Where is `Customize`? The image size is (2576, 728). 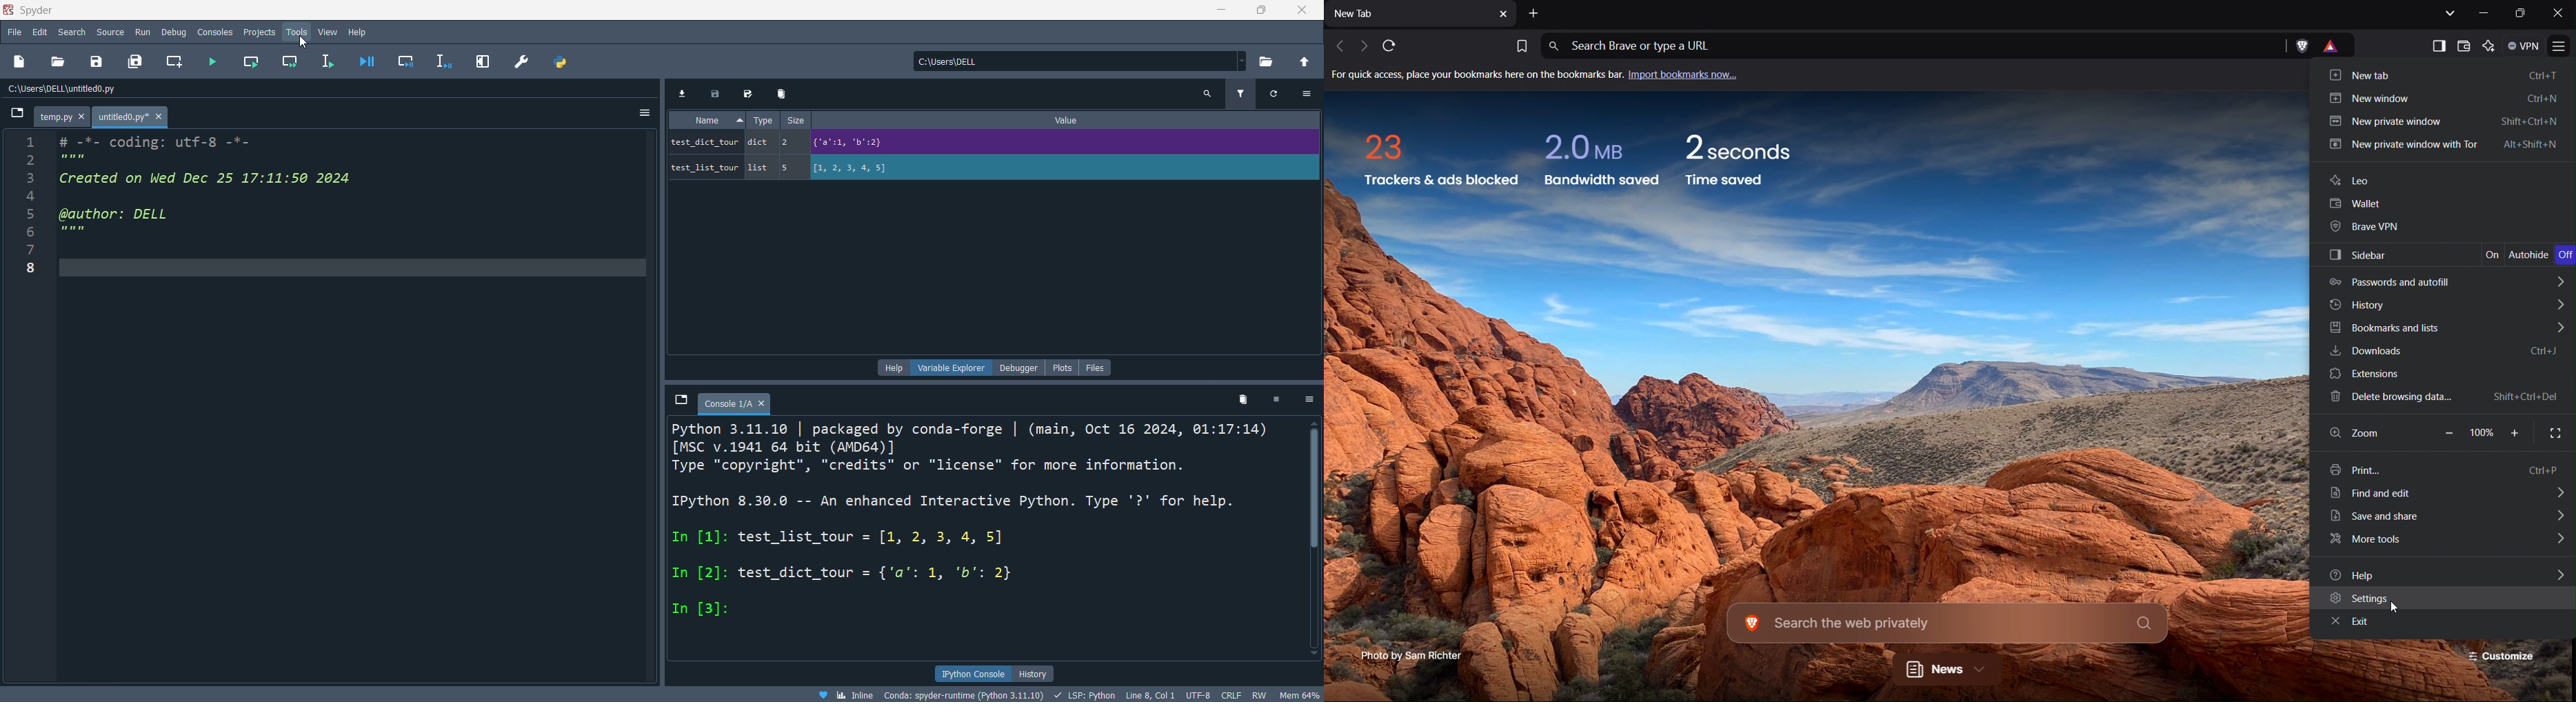
Customize is located at coordinates (2502, 654).